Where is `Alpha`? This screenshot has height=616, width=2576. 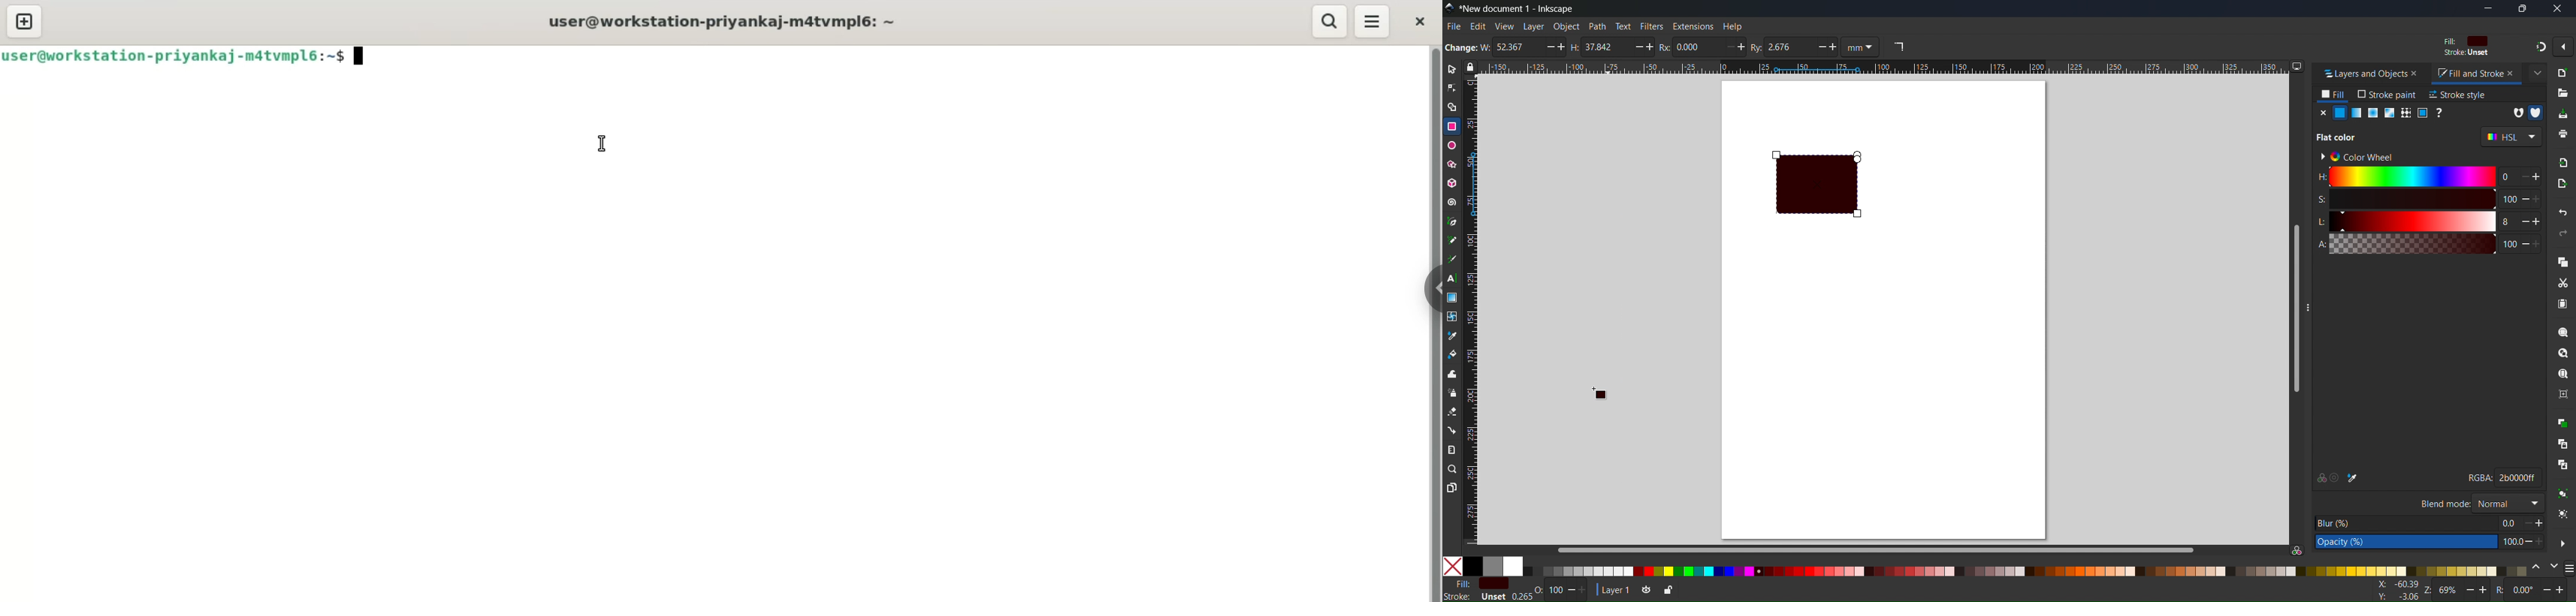 Alpha is located at coordinates (2404, 244).